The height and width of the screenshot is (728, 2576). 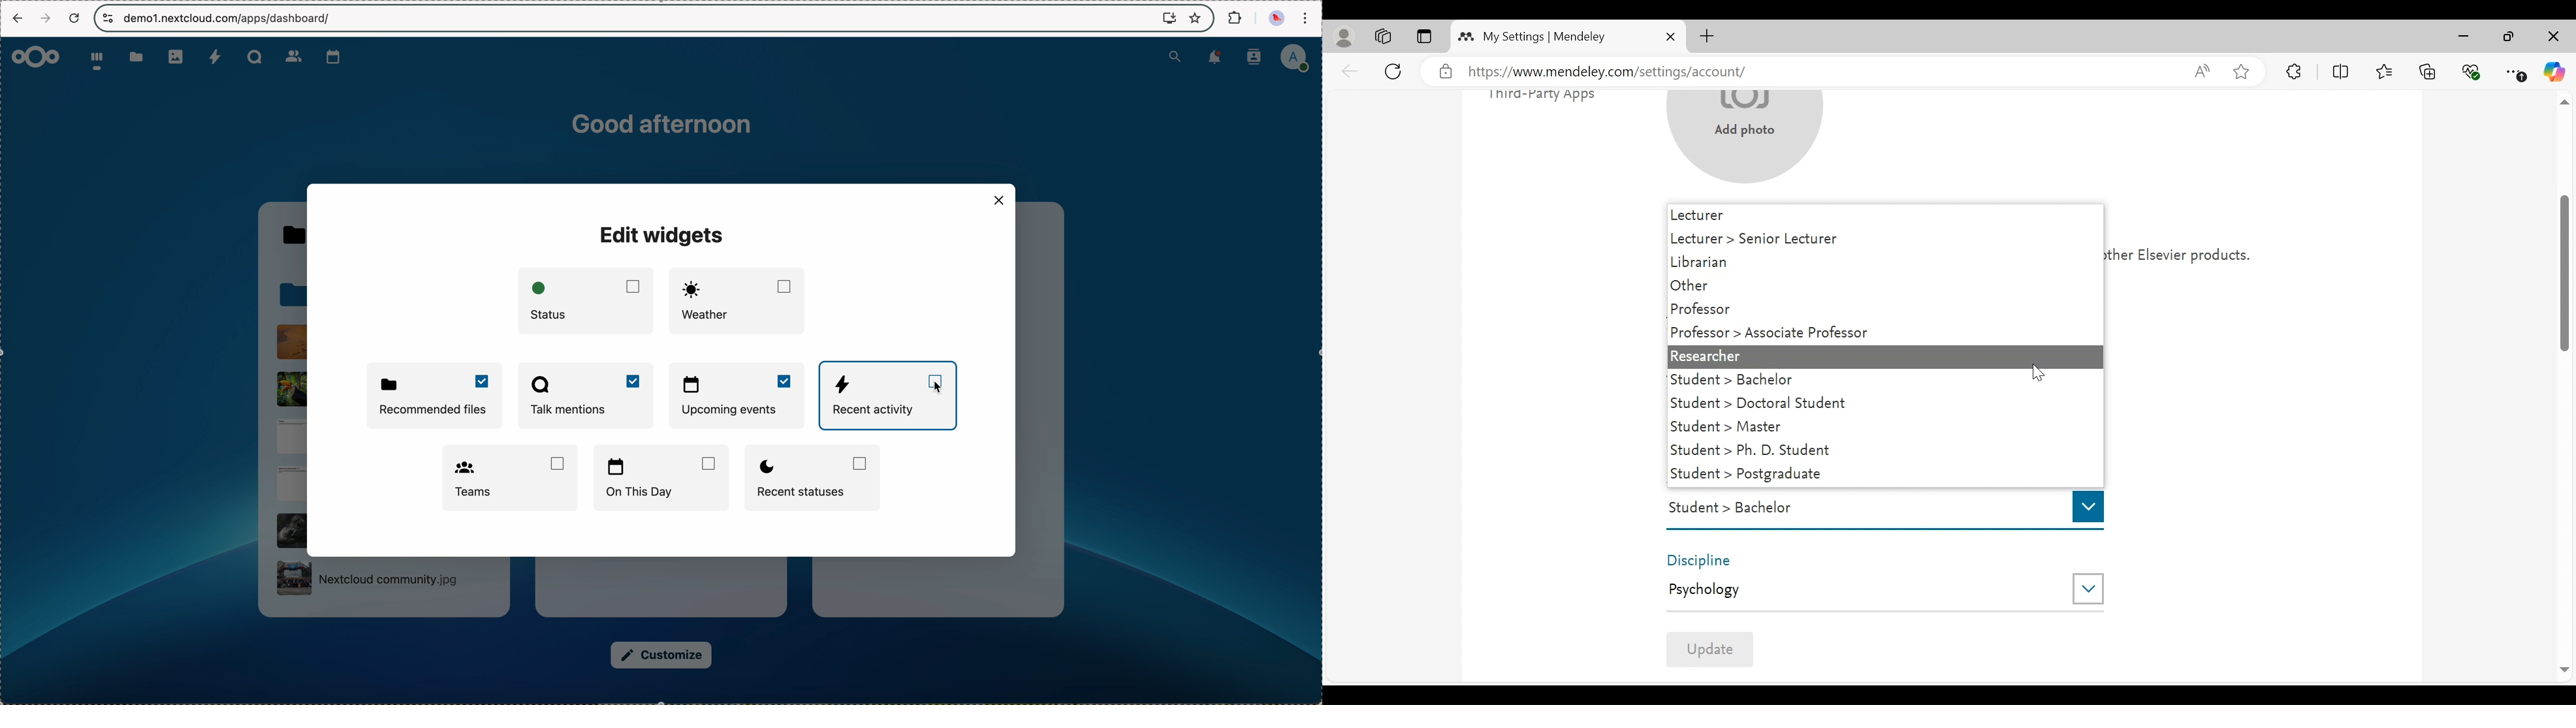 What do you see at coordinates (1215, 58) in the screenshot?
I see `notifications` at bounding box center [1215, 58].